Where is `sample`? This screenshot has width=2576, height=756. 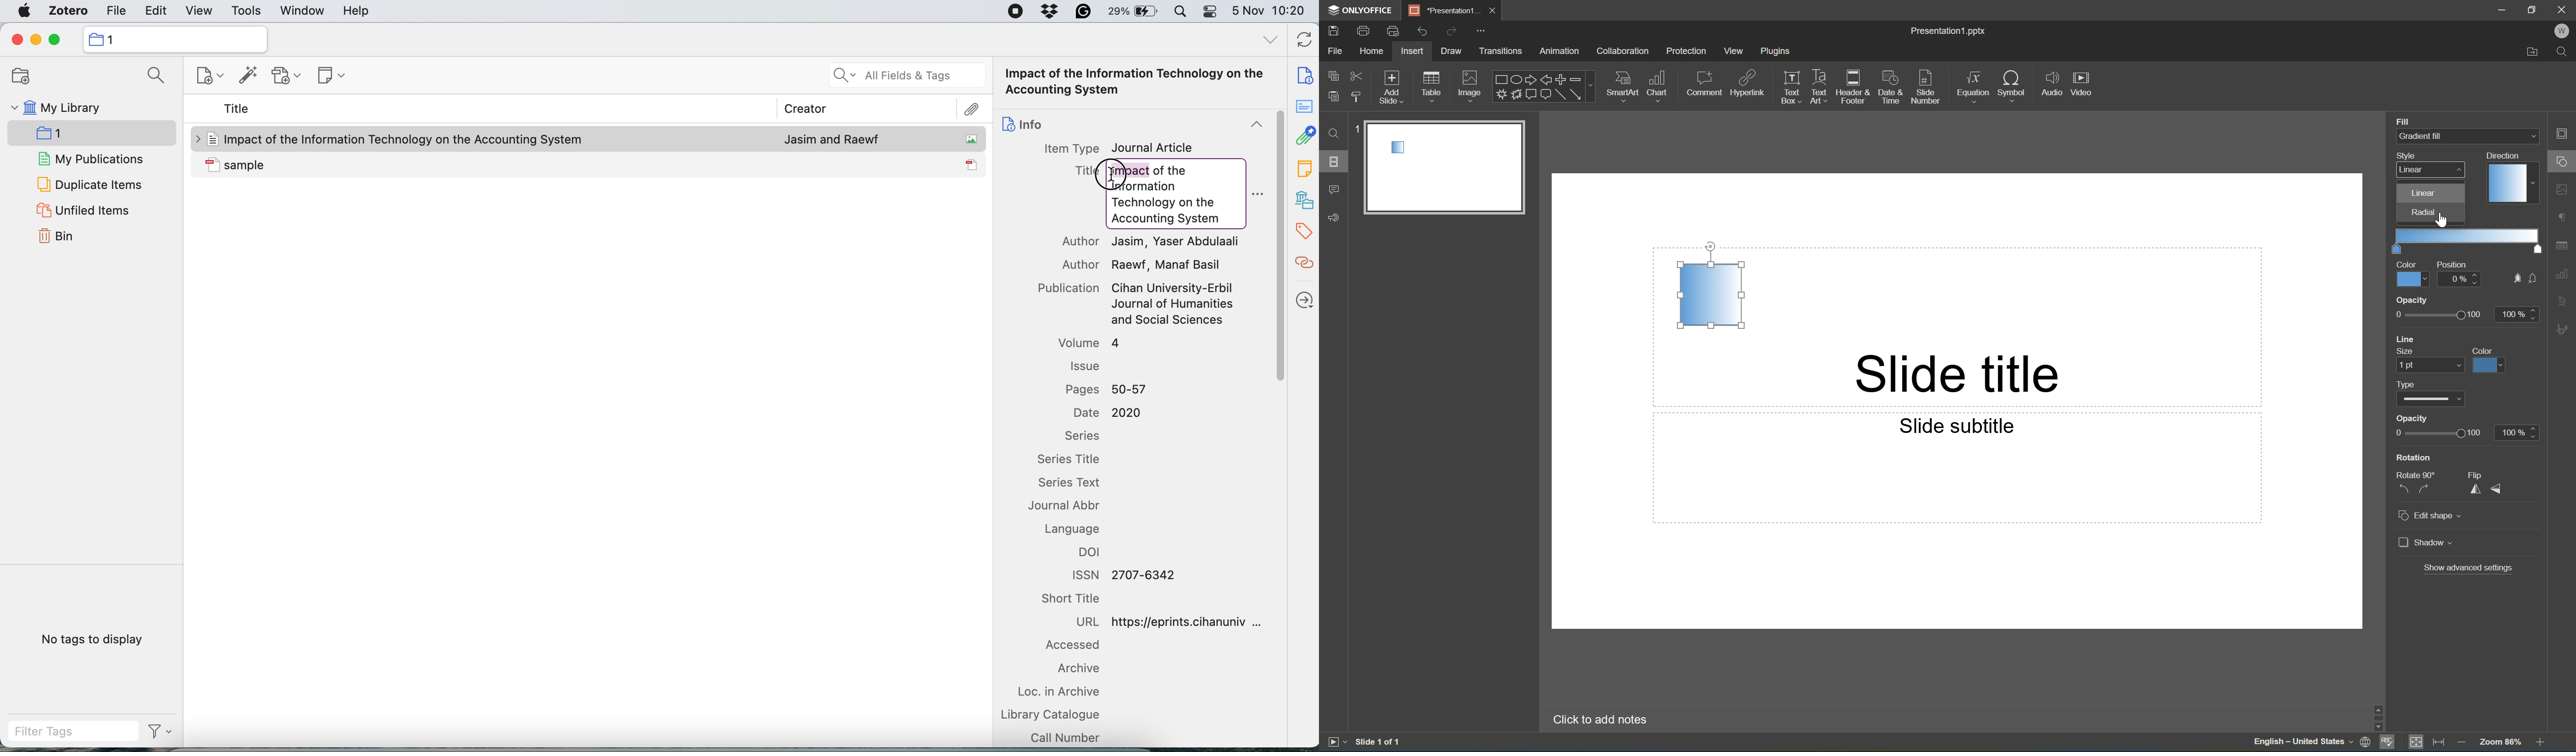
sample is located at coordinates (406, 164).